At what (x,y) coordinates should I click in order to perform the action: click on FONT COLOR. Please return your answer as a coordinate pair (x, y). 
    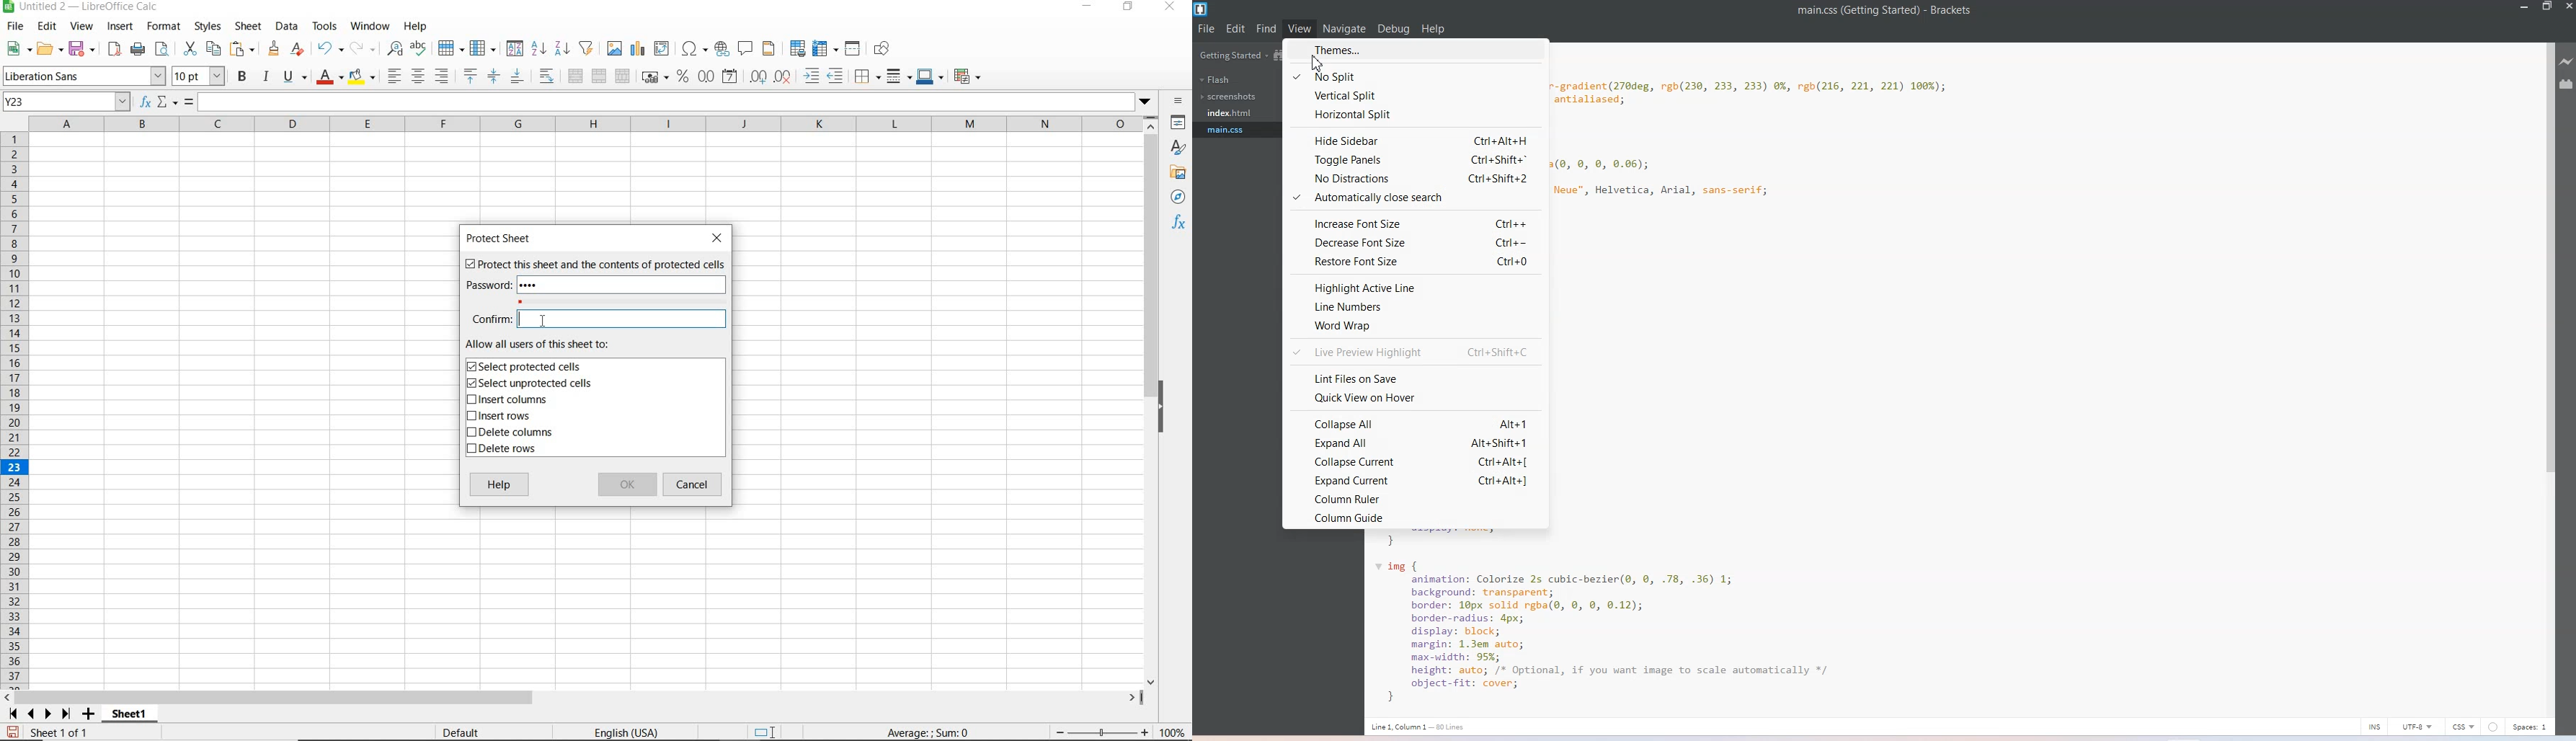
    Looking at the image, I should click on (329, 78).